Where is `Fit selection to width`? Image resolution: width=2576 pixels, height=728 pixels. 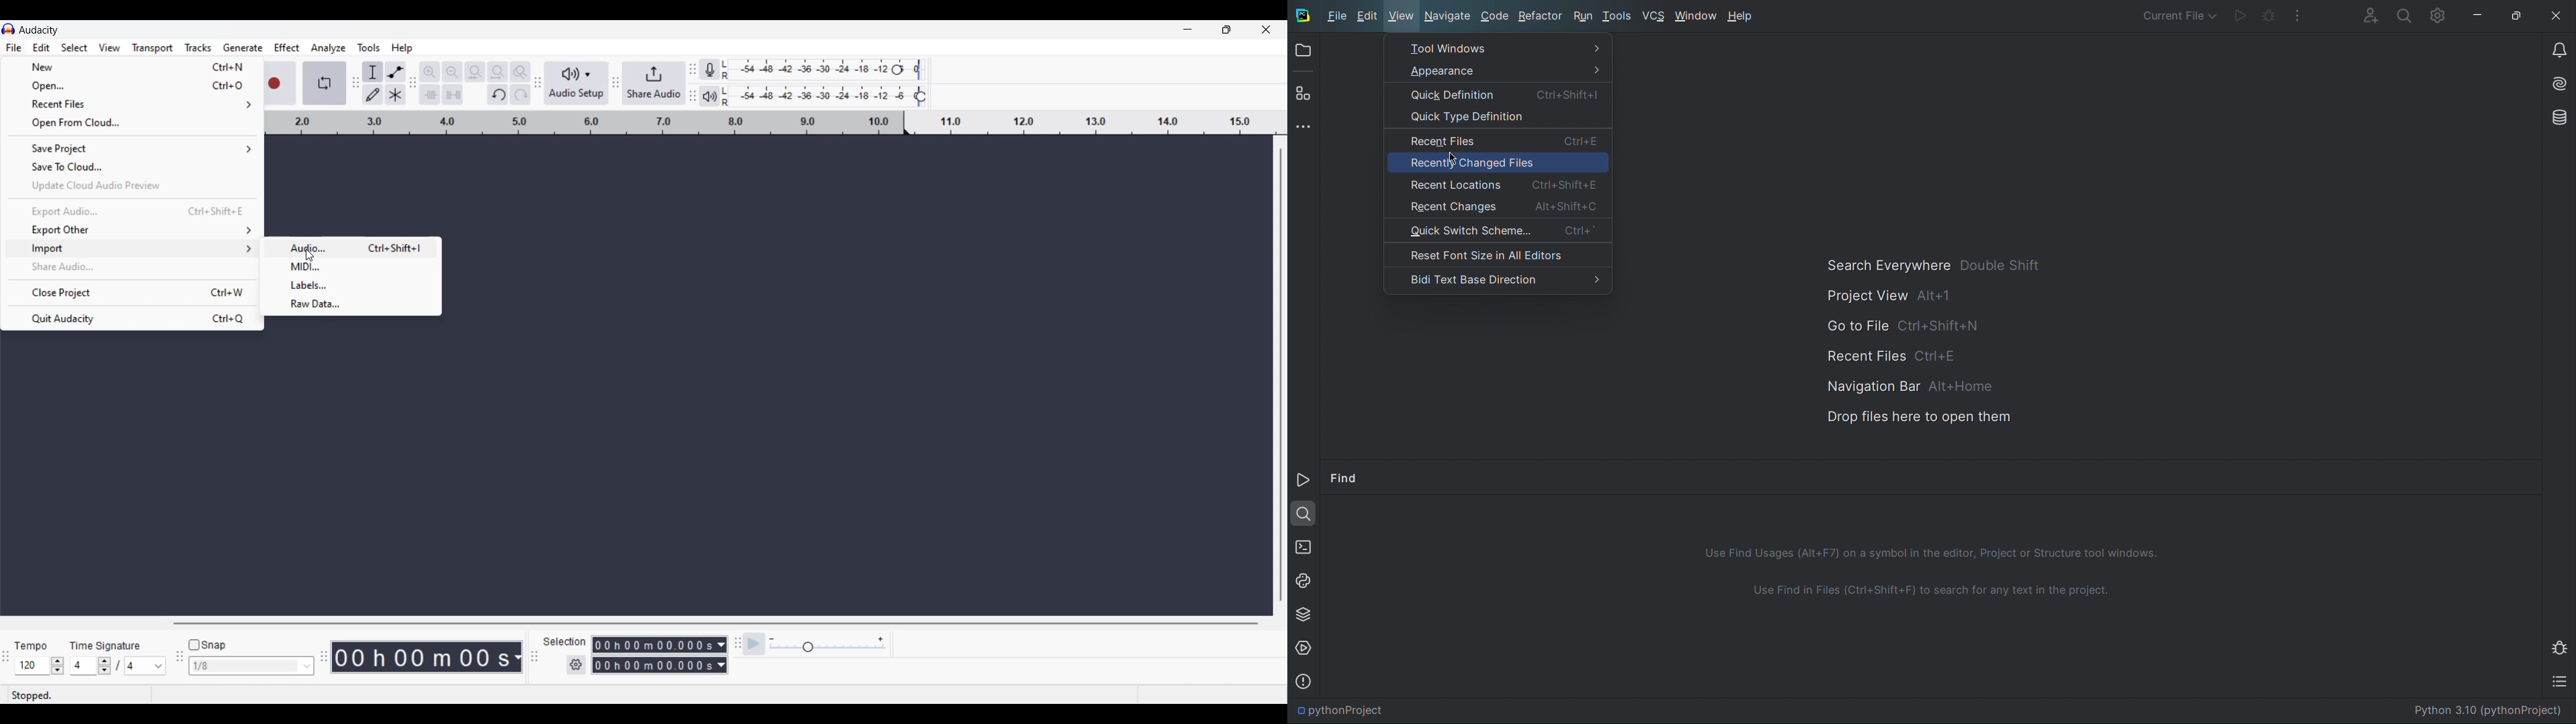 Fit selection to width is located at coordinates (475, 72).